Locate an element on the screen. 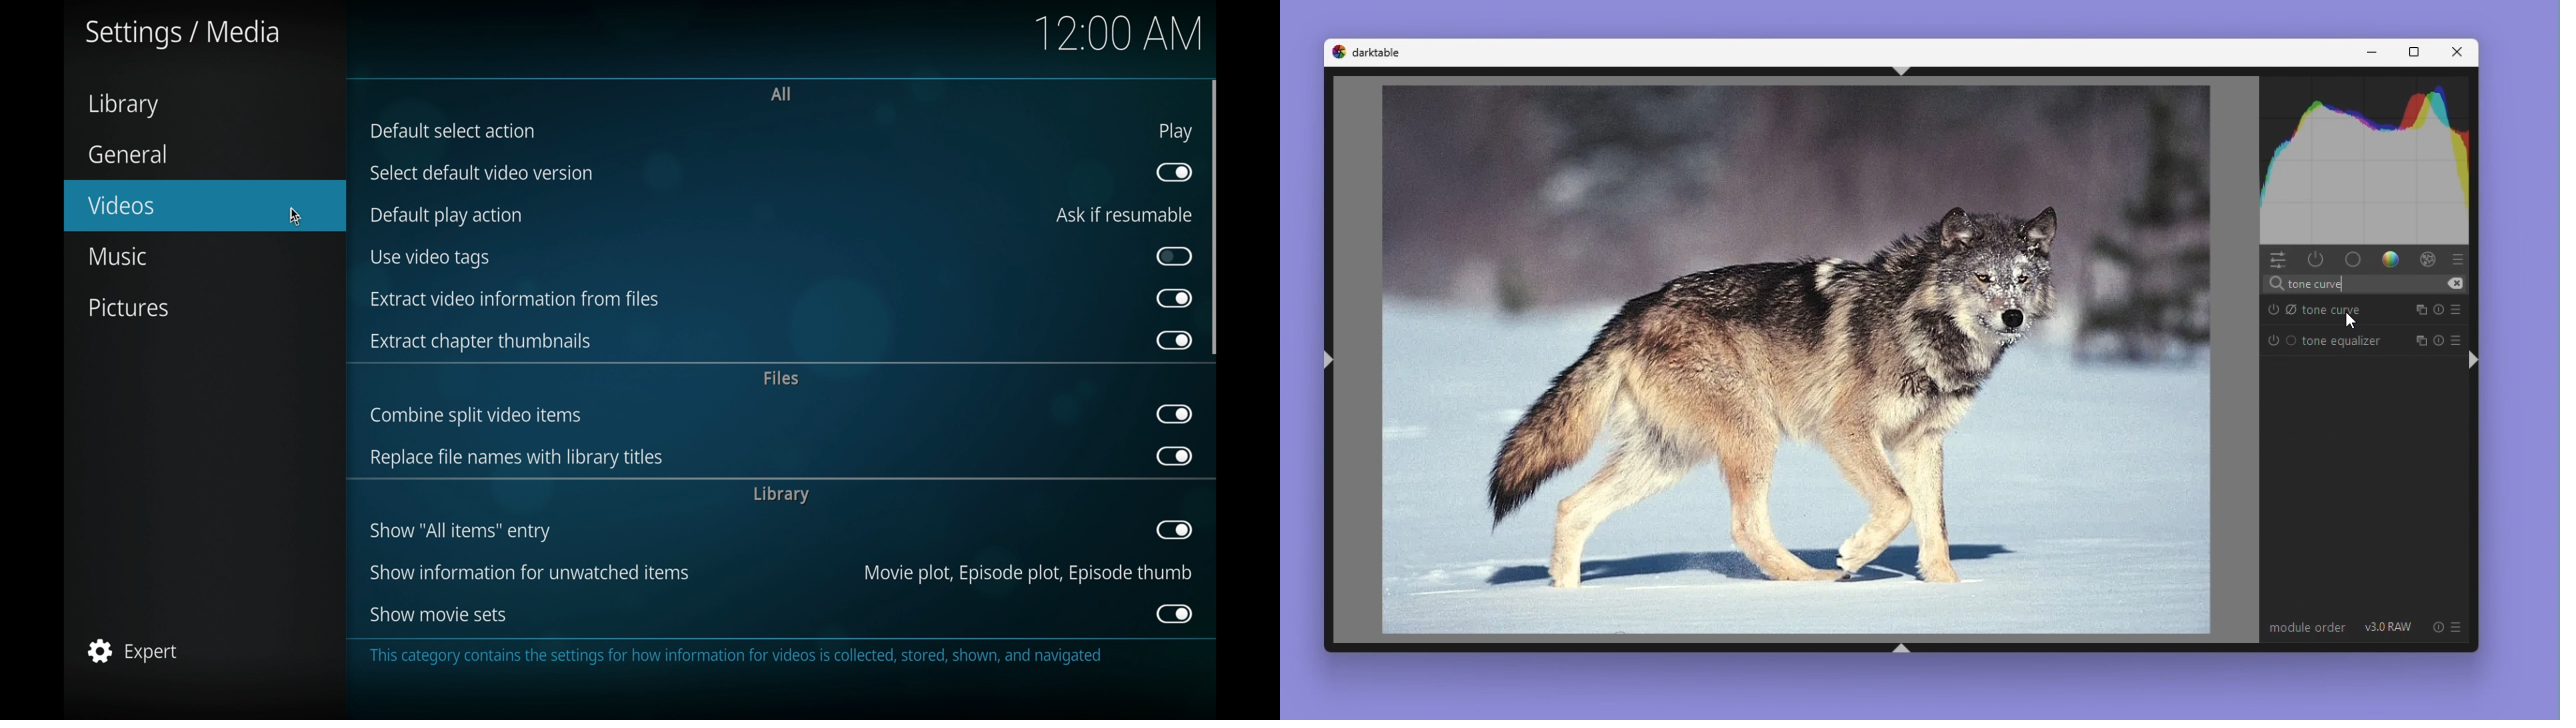 This screenshot has height=728, width=2576. Instance is located at coordinates (2419, 337).